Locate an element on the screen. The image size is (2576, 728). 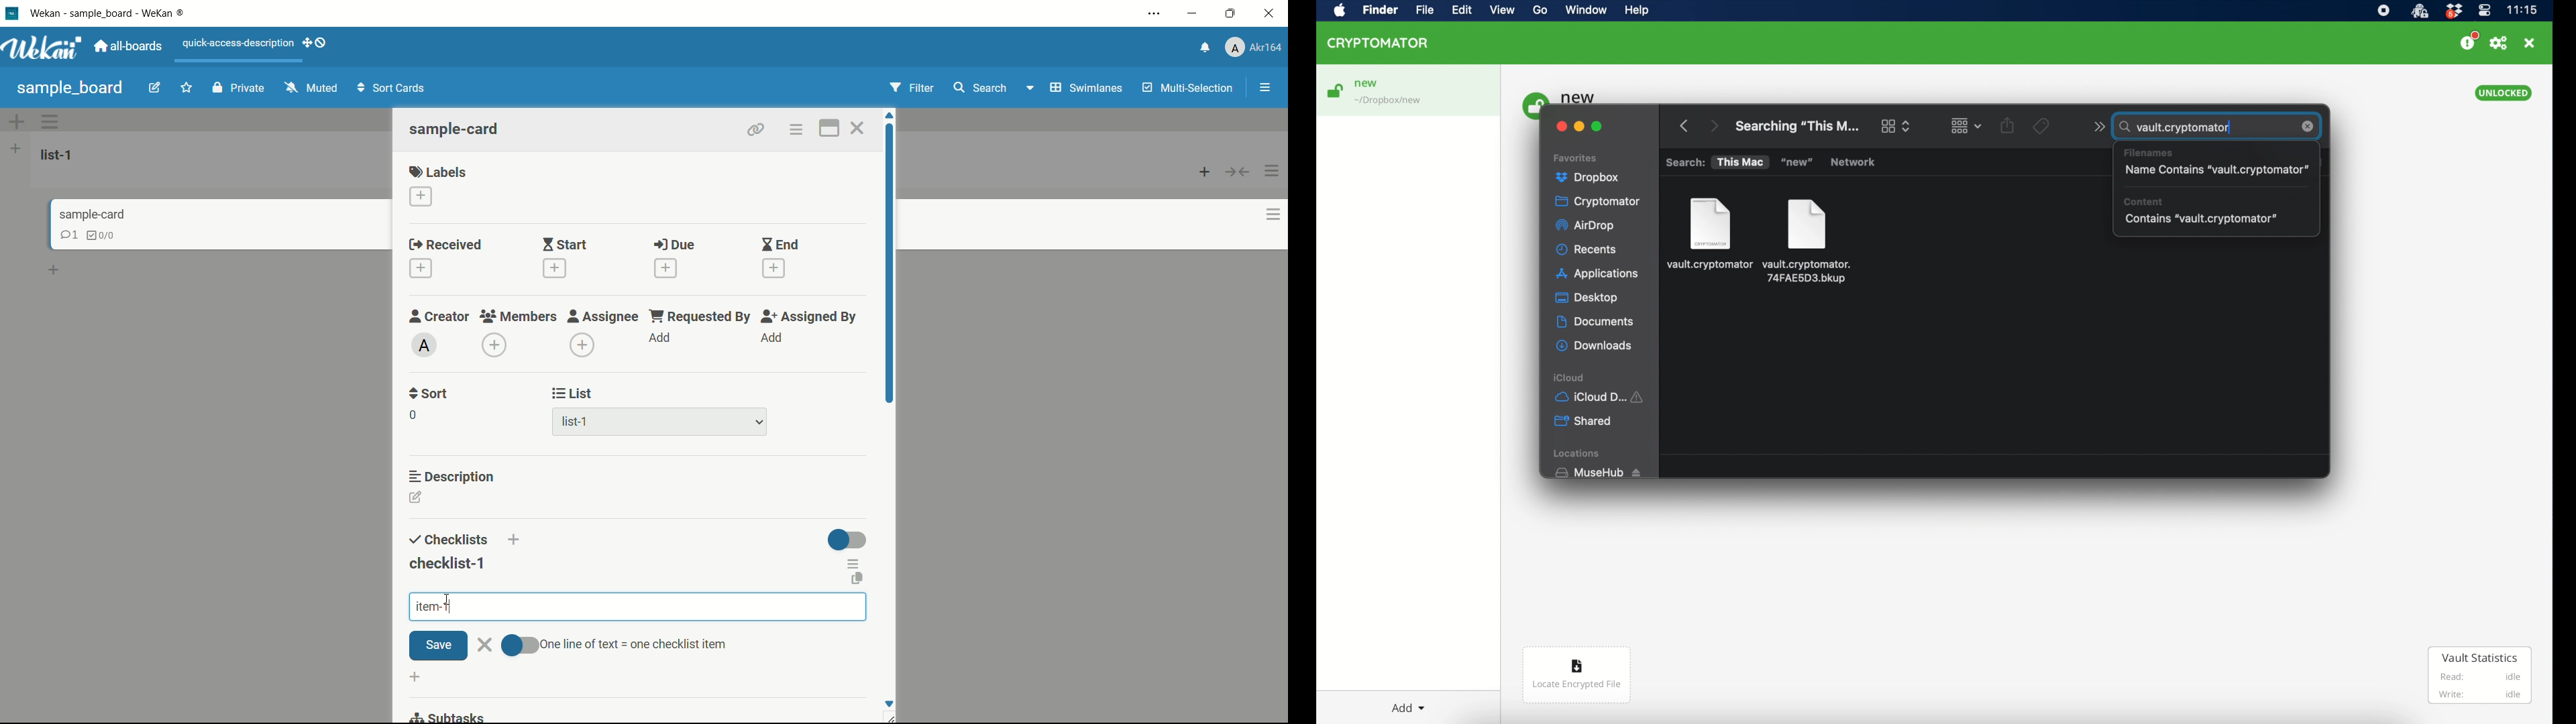
settings and more is located at coordinates (1155, 15).